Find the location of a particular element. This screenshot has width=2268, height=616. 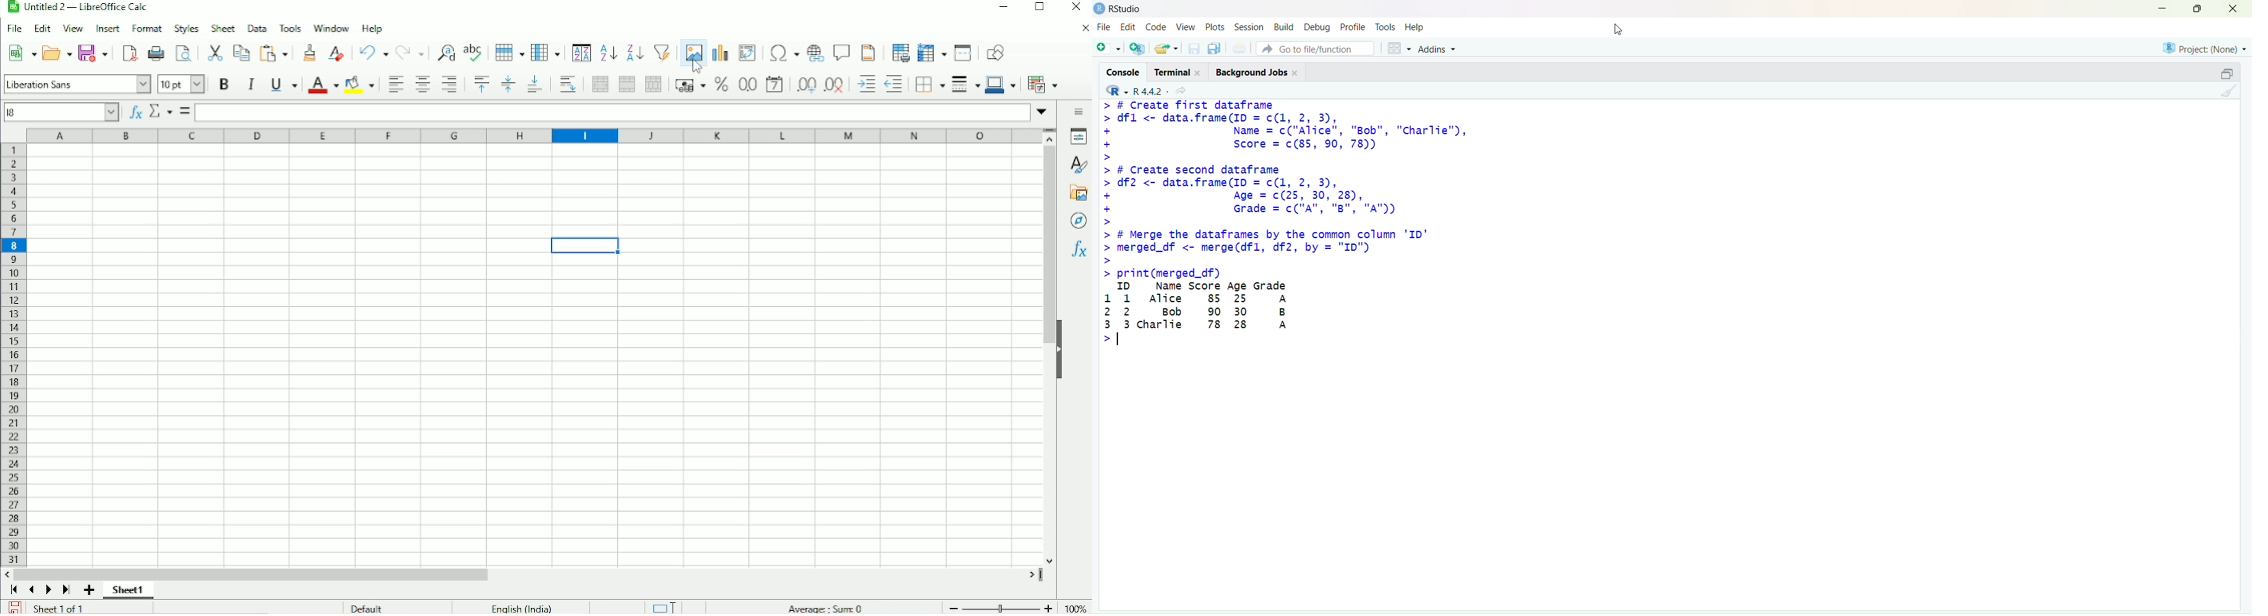

English (India) is located at coordinates (519, 606).